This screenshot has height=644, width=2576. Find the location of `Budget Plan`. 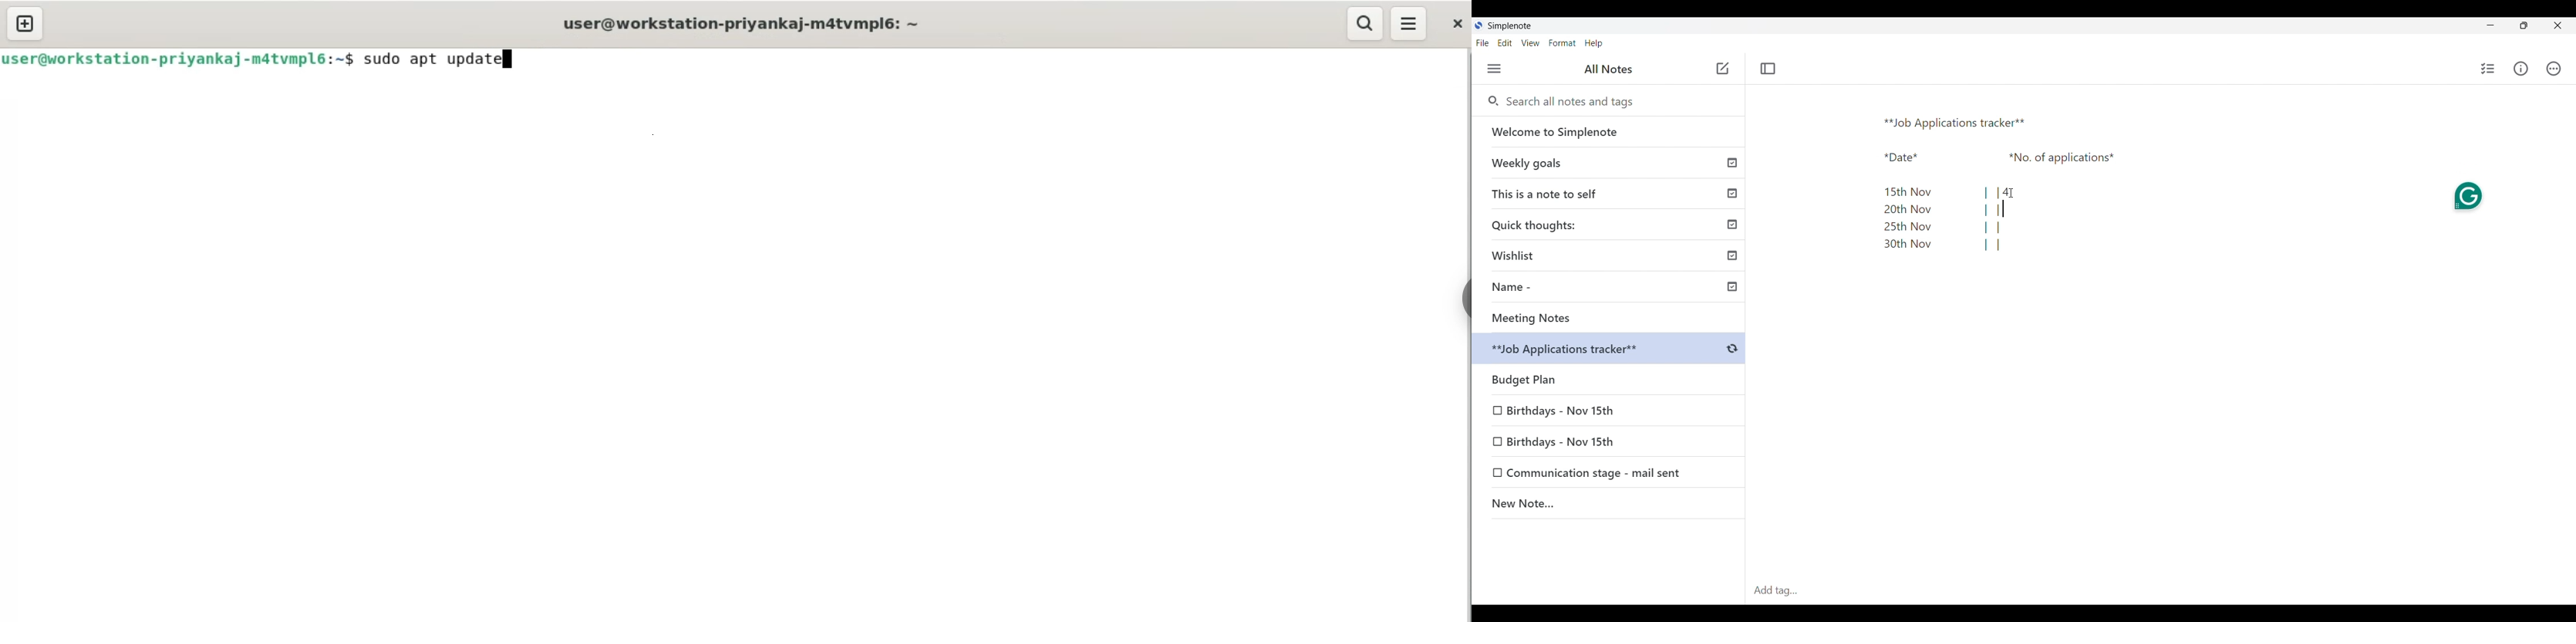

Budget Plan is located at coordinates (1611, 350).